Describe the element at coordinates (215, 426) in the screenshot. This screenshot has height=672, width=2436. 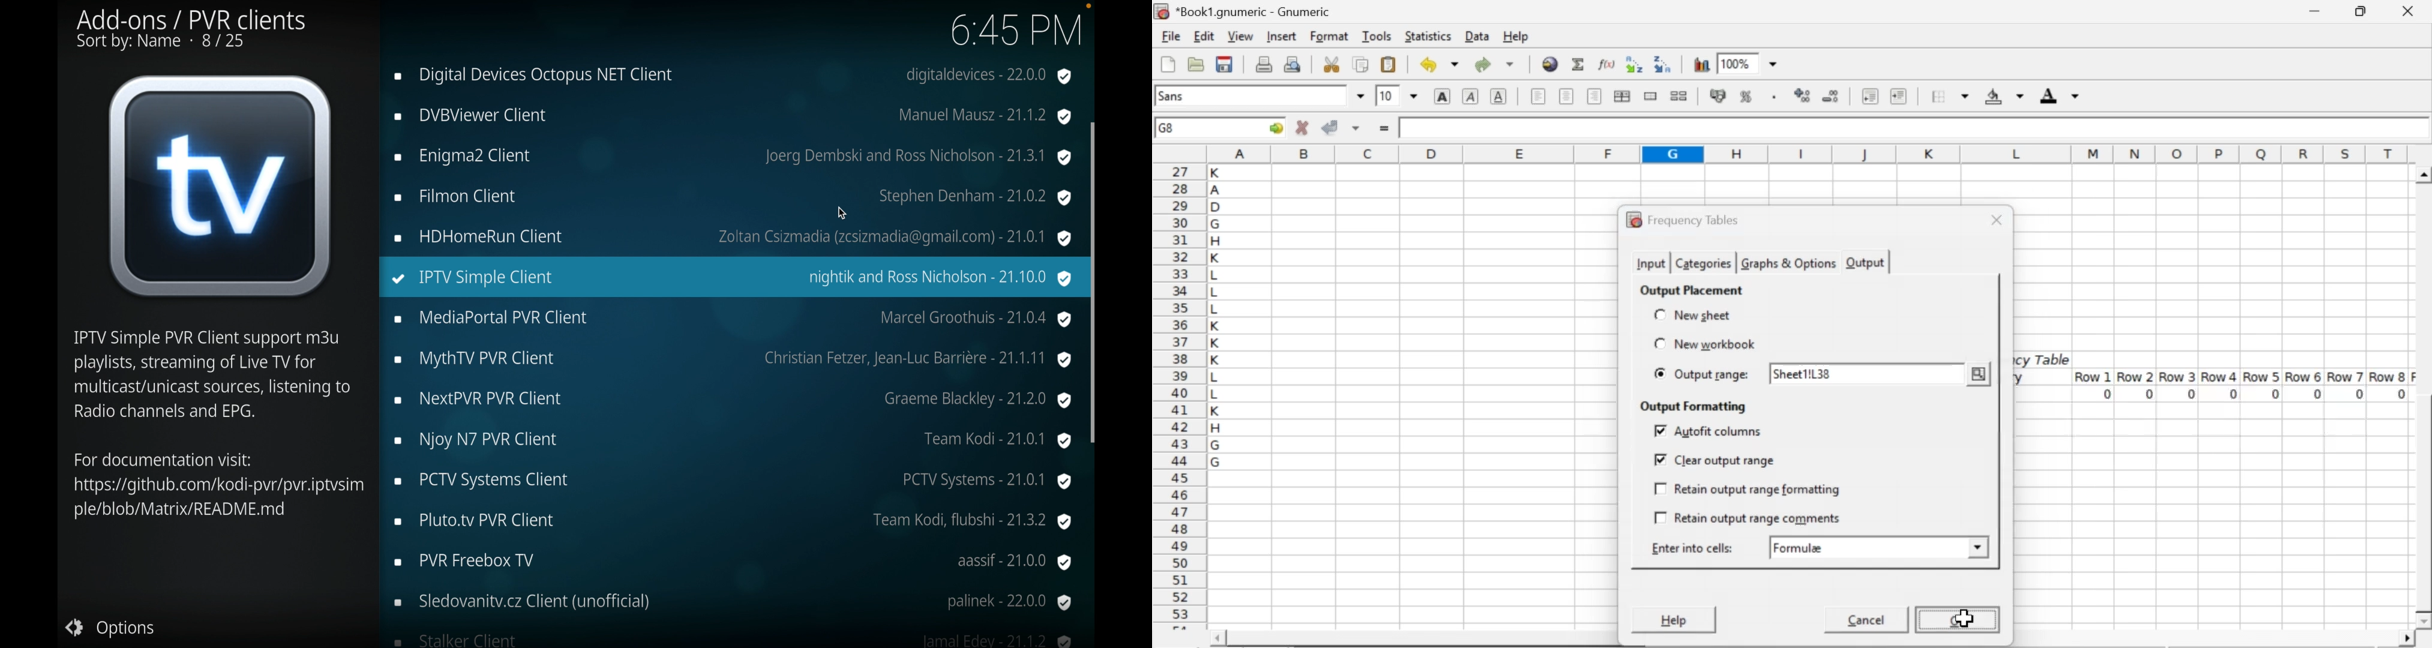
I see `IPTV Simple PVR Client support m3u
playlists, streaming of Live TV for
multicast/unicast sources, listening to
Radio channels and EPG.

For documentation visit:
https://github.com/kodi-pvr/pvr.iptvsim
ple/blob/Matrix/README.md` at that location.